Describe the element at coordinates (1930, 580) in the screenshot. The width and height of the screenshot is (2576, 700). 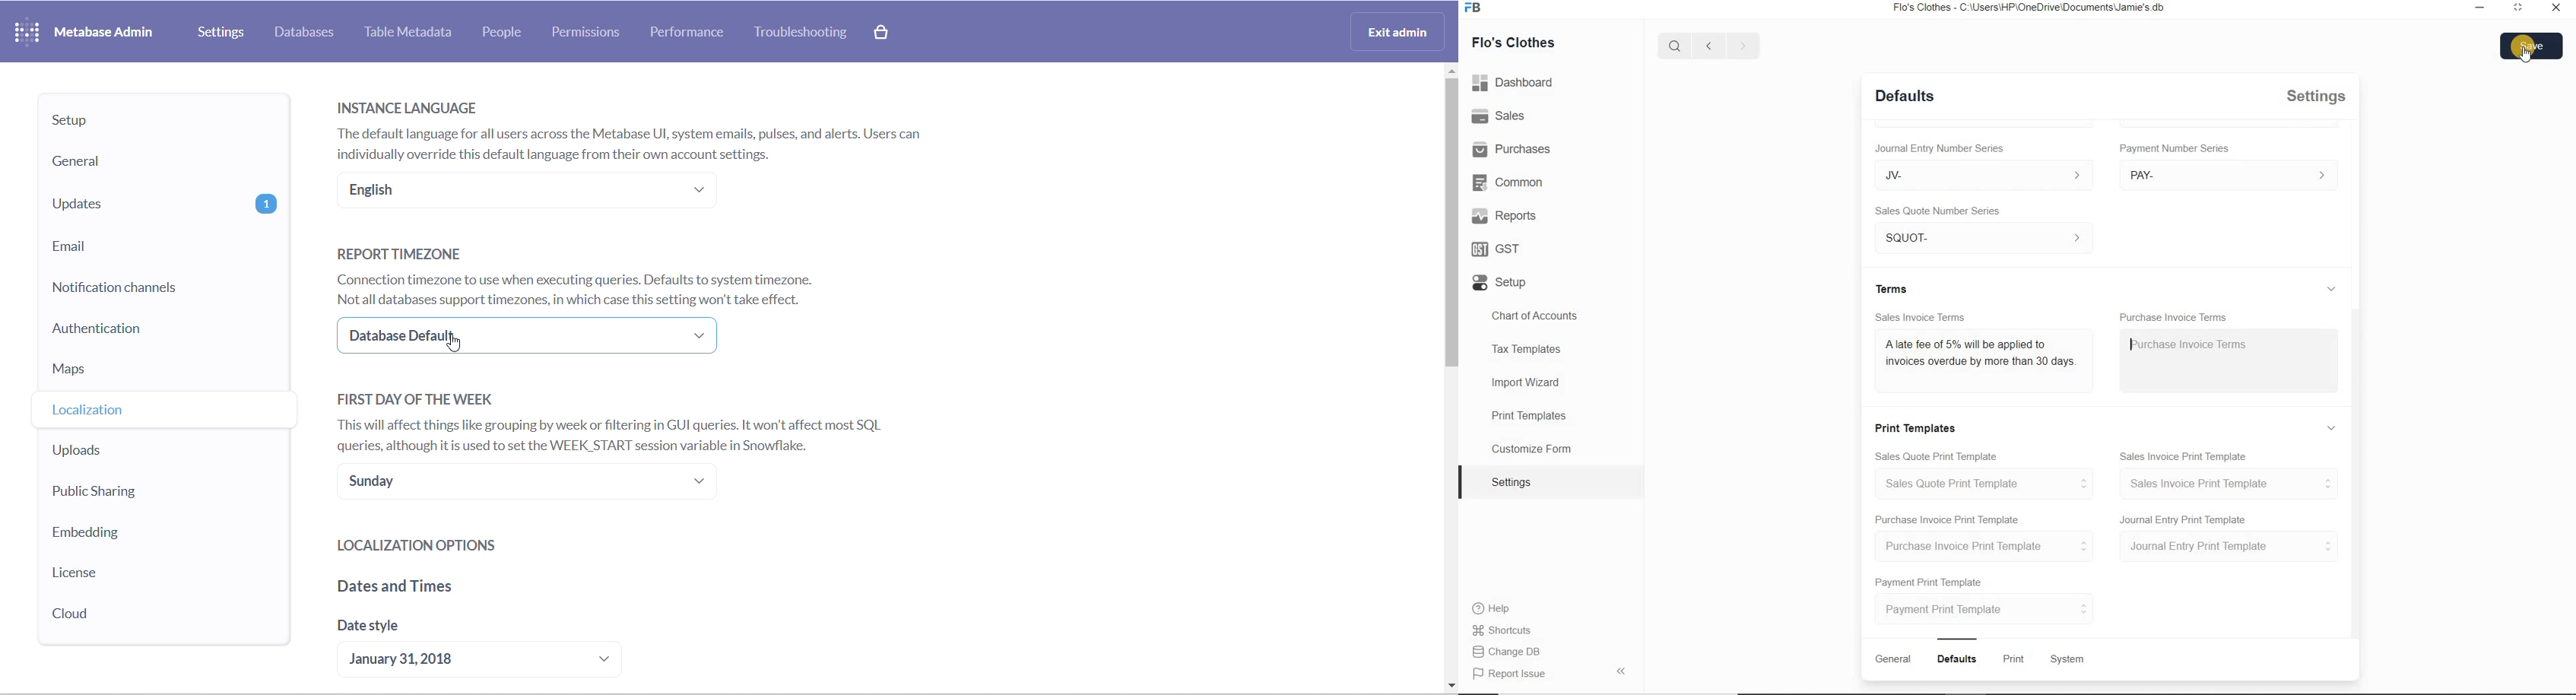
I see `Payment Print Template` at that location.